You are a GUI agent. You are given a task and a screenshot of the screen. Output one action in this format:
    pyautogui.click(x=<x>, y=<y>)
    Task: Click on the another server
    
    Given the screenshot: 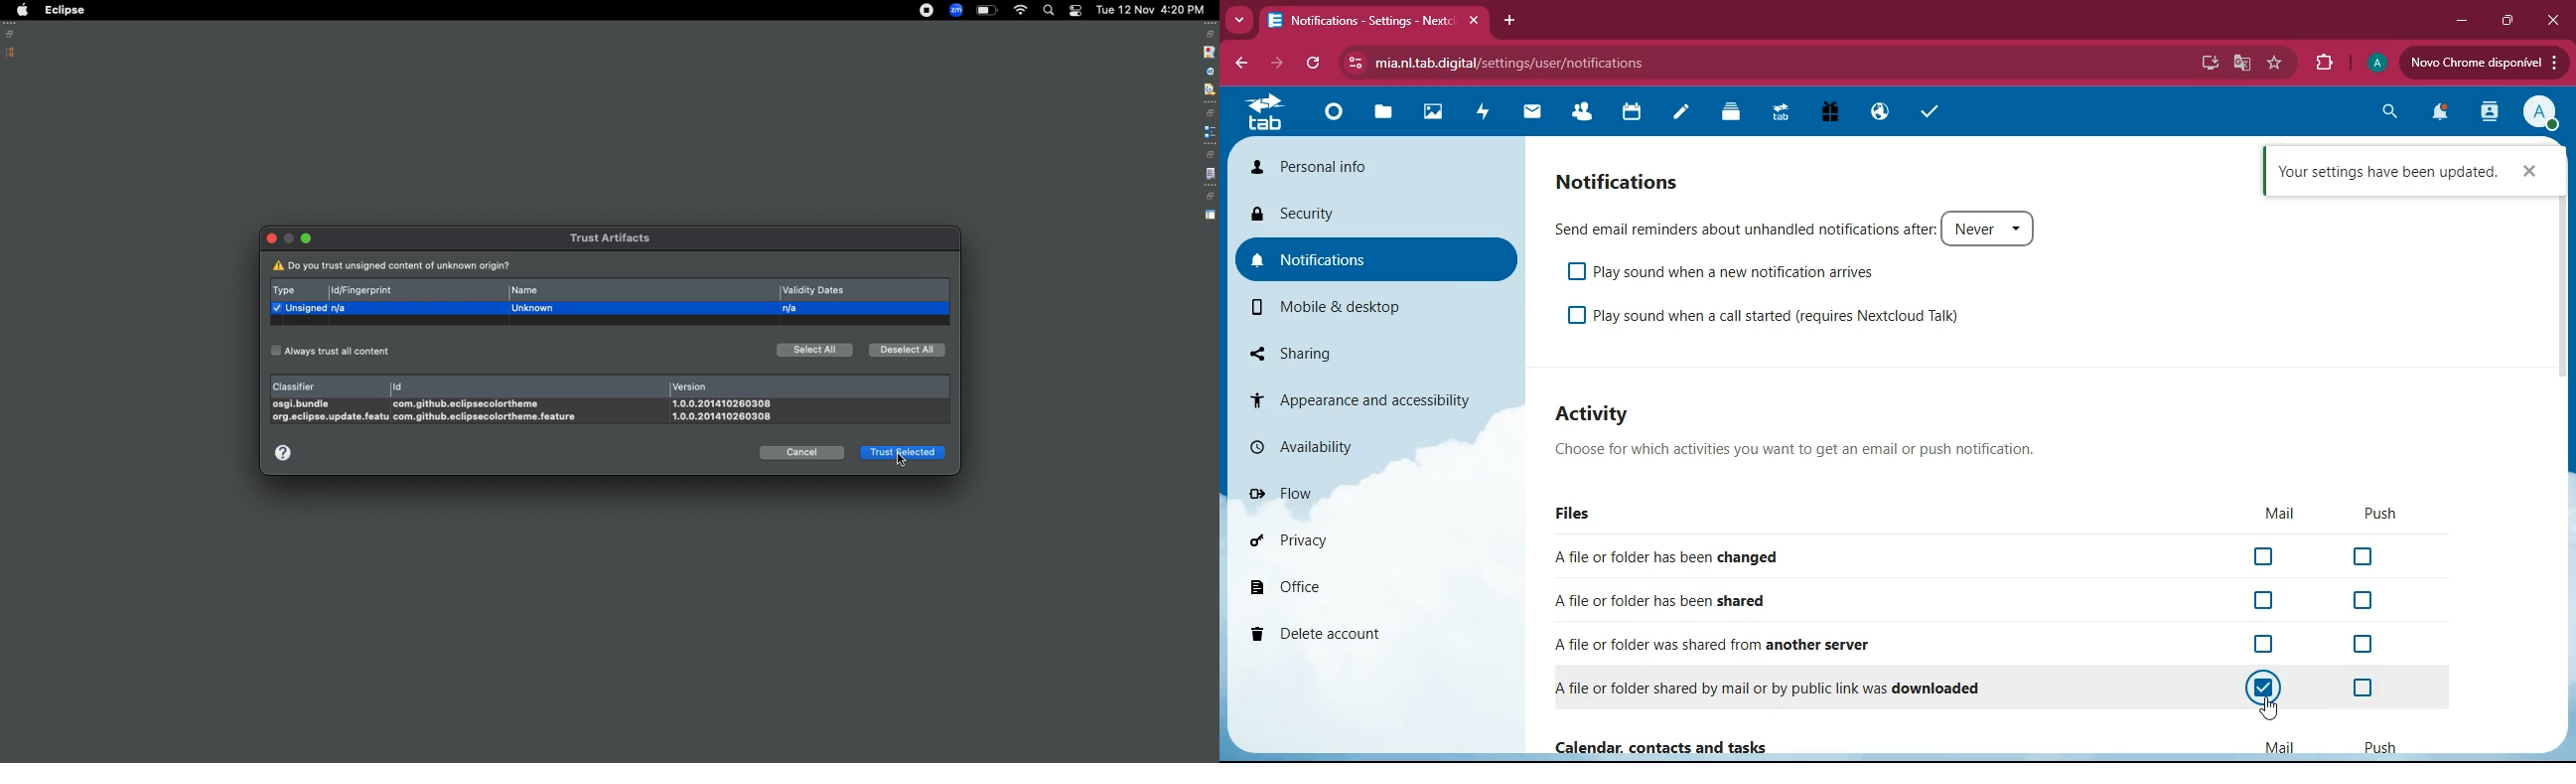 What is the action you would take?
    pyautogui.click(x=1727, y=641)
    